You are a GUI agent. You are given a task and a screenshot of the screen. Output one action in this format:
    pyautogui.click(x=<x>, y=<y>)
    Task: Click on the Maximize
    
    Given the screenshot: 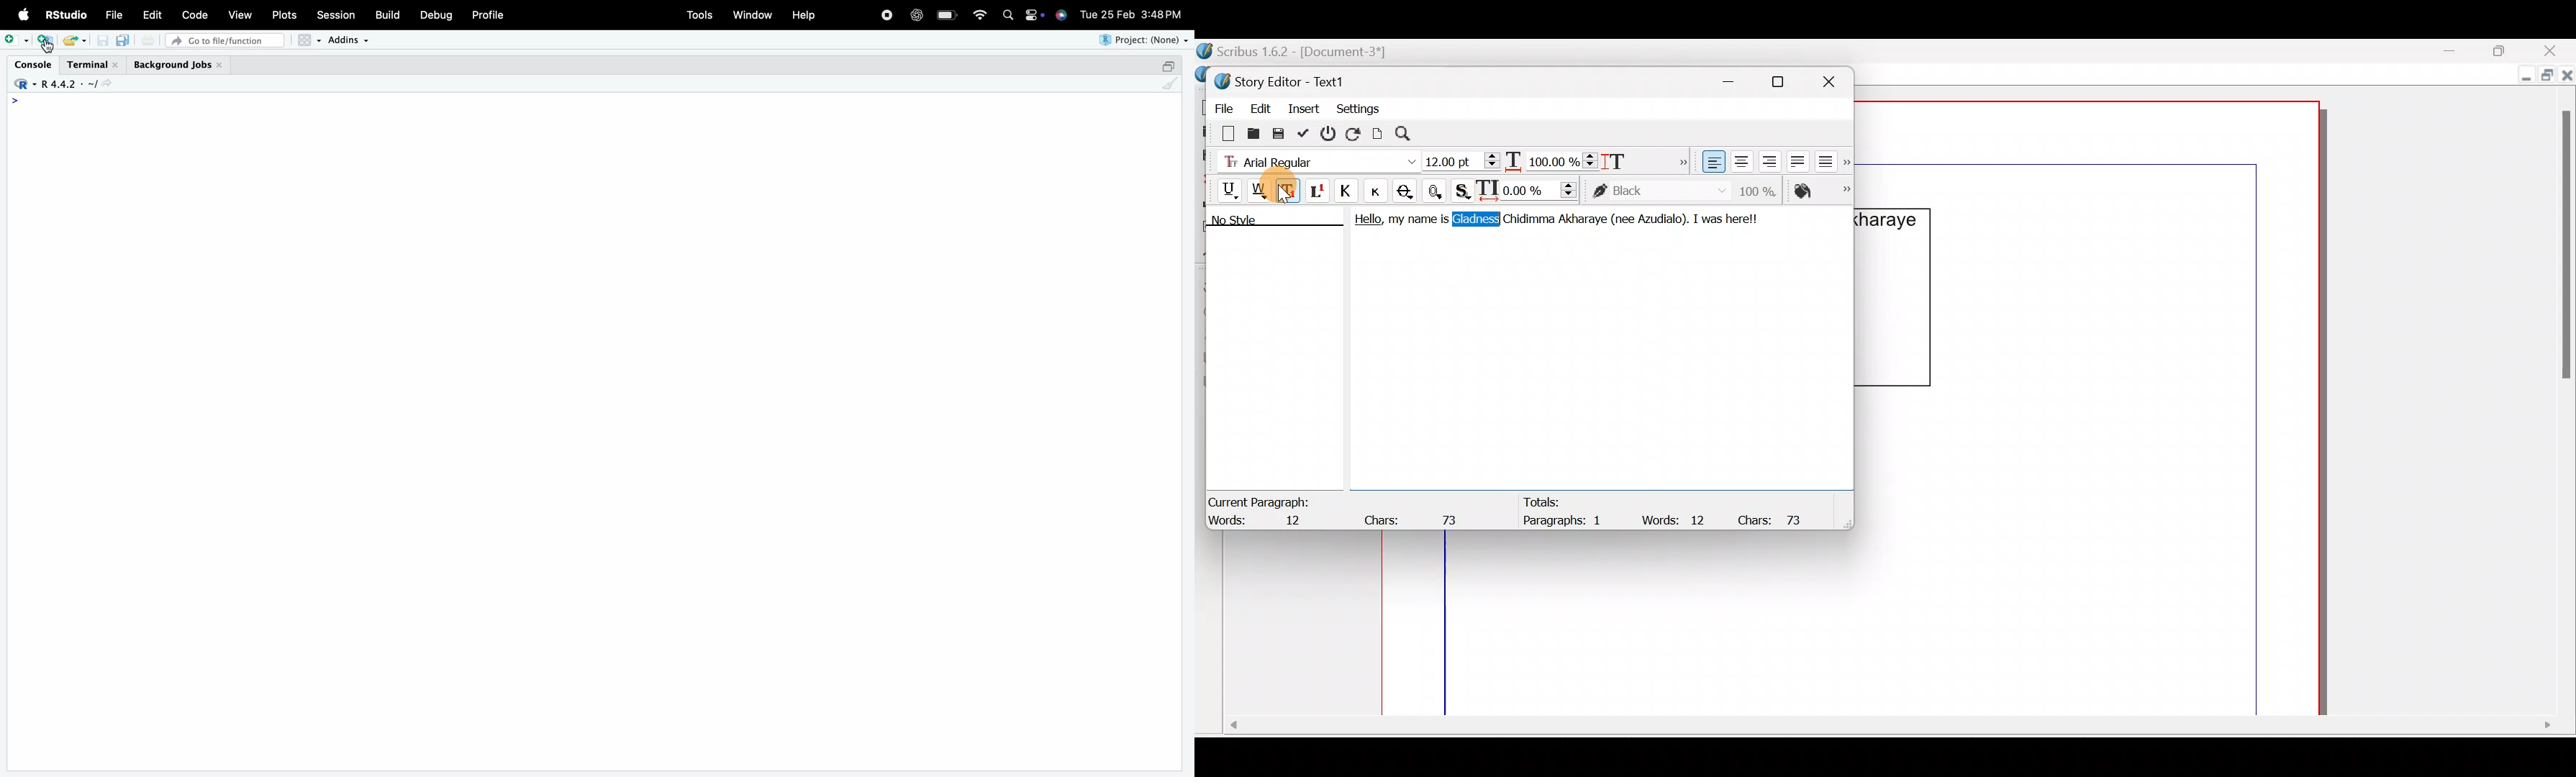 What is the action you would take?
    pyautogui.click(x=2508, y=50)
    